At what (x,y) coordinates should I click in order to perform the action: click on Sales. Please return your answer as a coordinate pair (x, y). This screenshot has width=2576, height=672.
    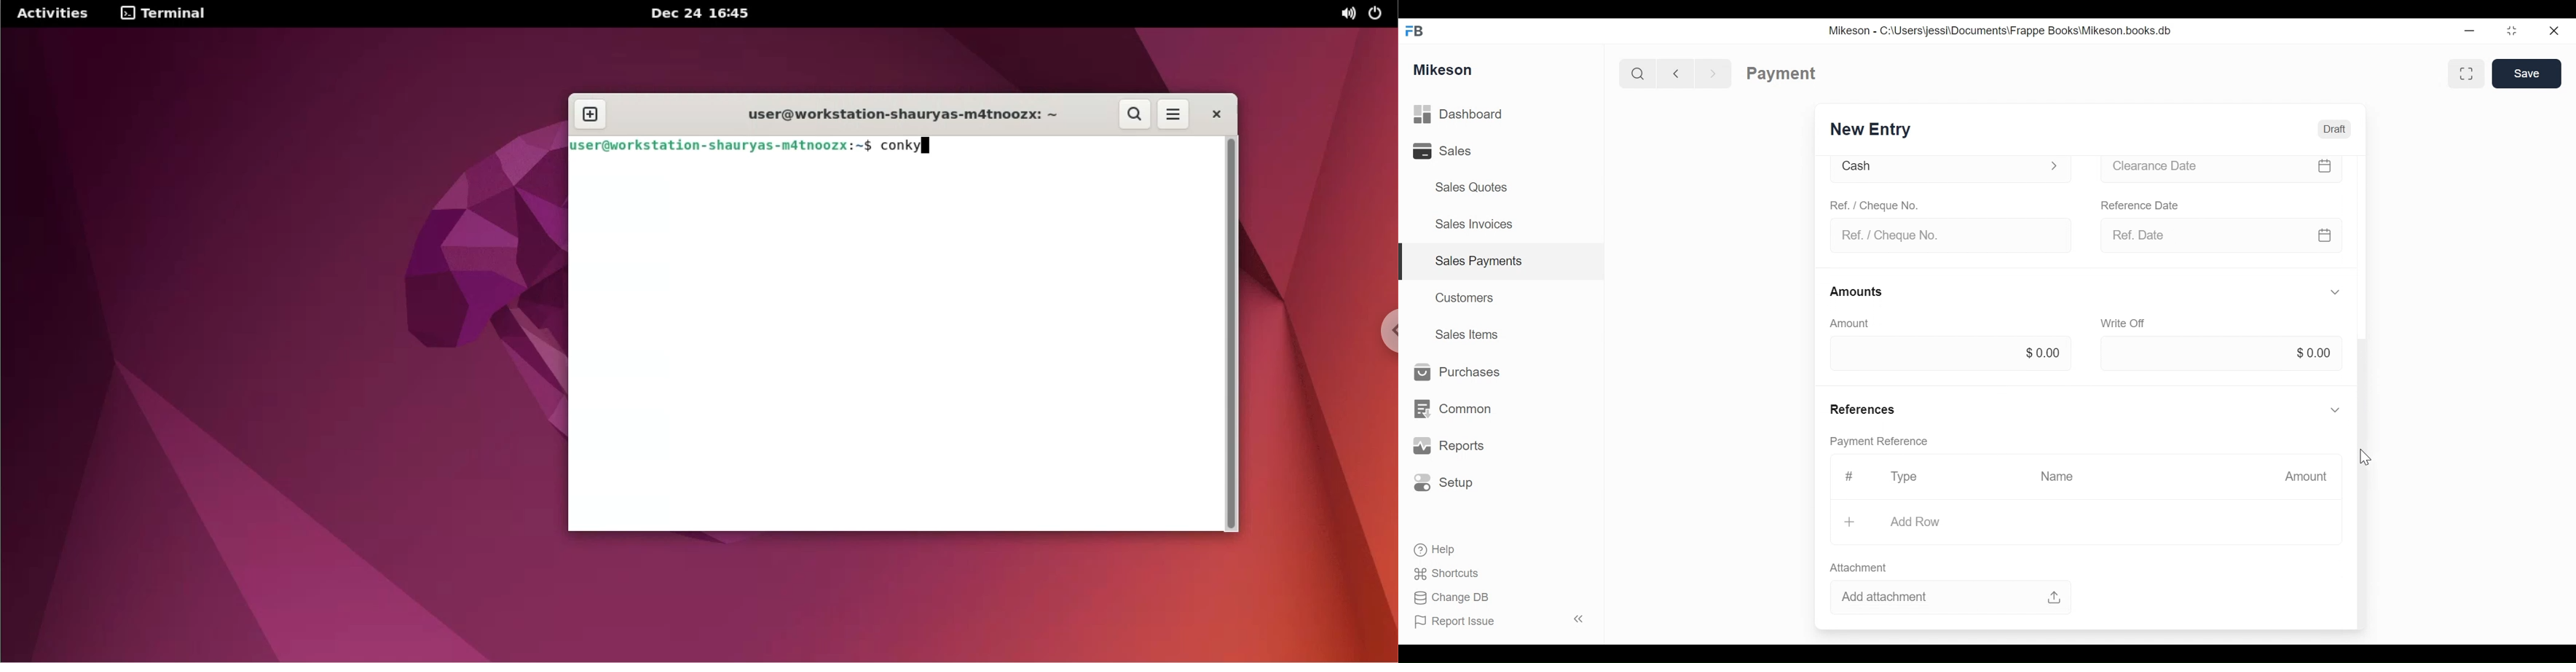
    Looking at the image, I should click on (1441, 152).